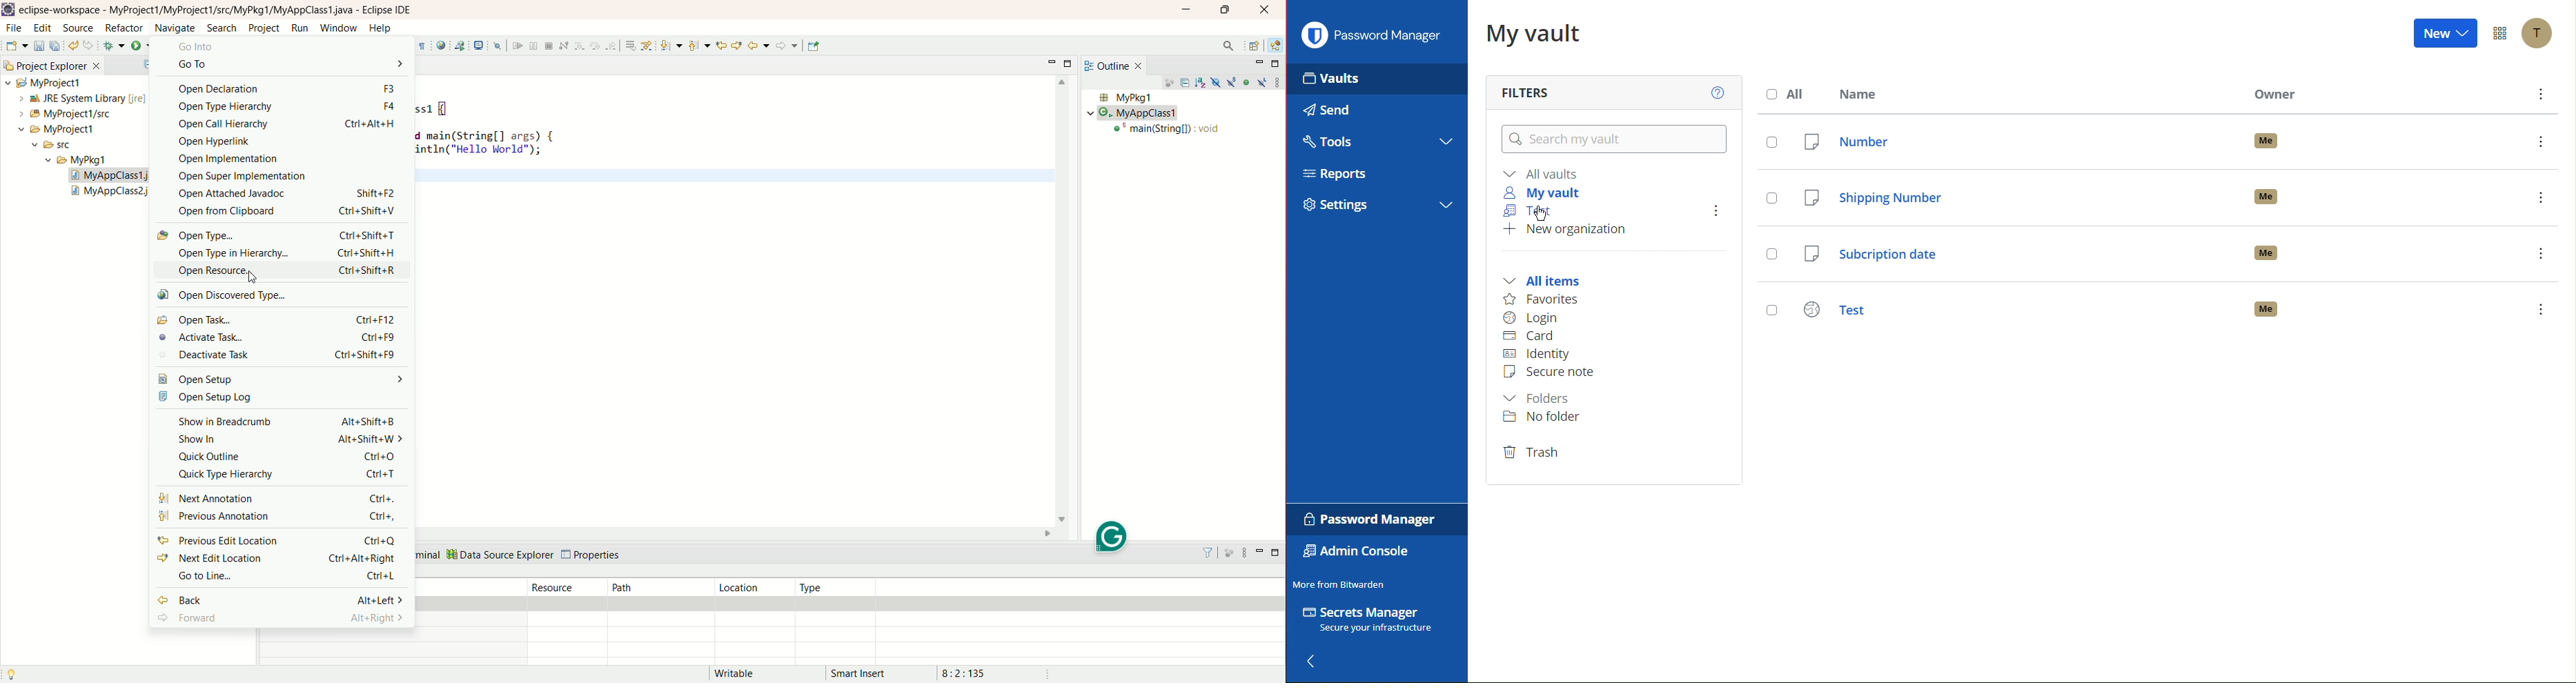 Image resolution: width=2576 pixels, height=700 pixels. Describe the element at coordinates (1232, 83) in the screenshot. I see `hide static fields and methods` at that location.